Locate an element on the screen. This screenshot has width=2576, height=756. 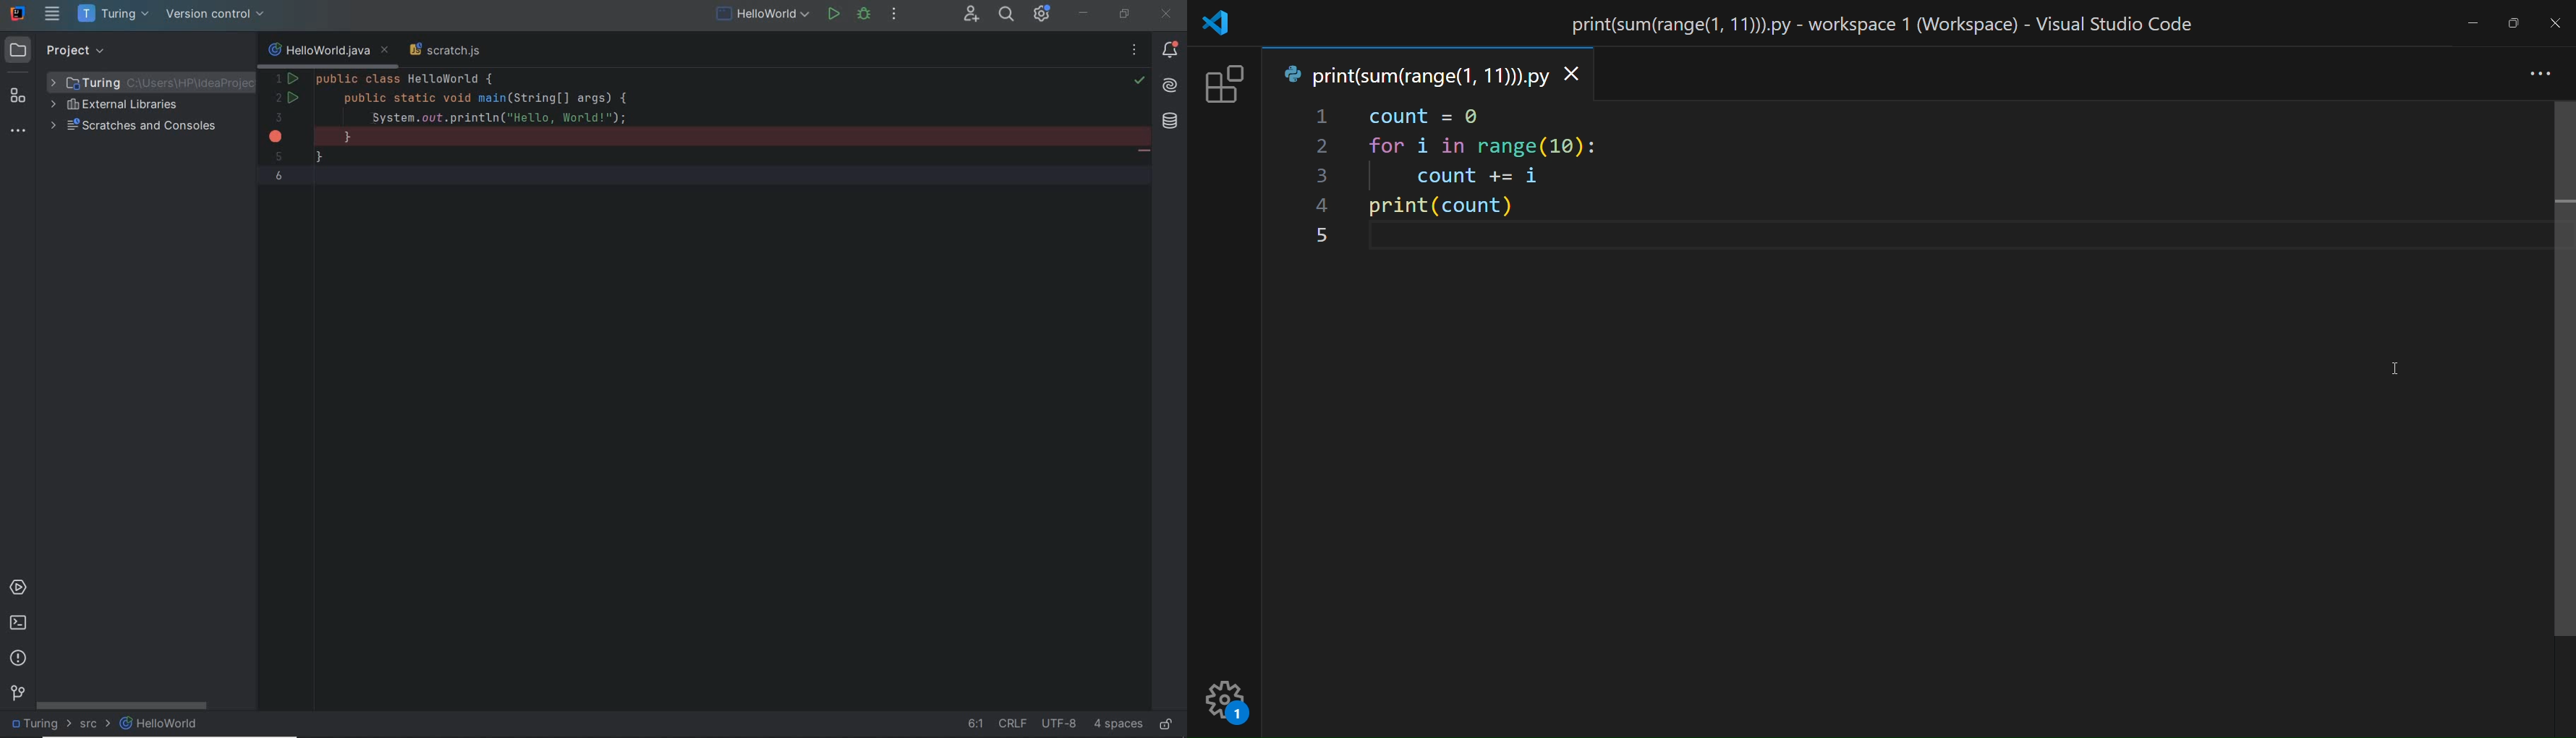
project folder is located at coordinates (142, 82).